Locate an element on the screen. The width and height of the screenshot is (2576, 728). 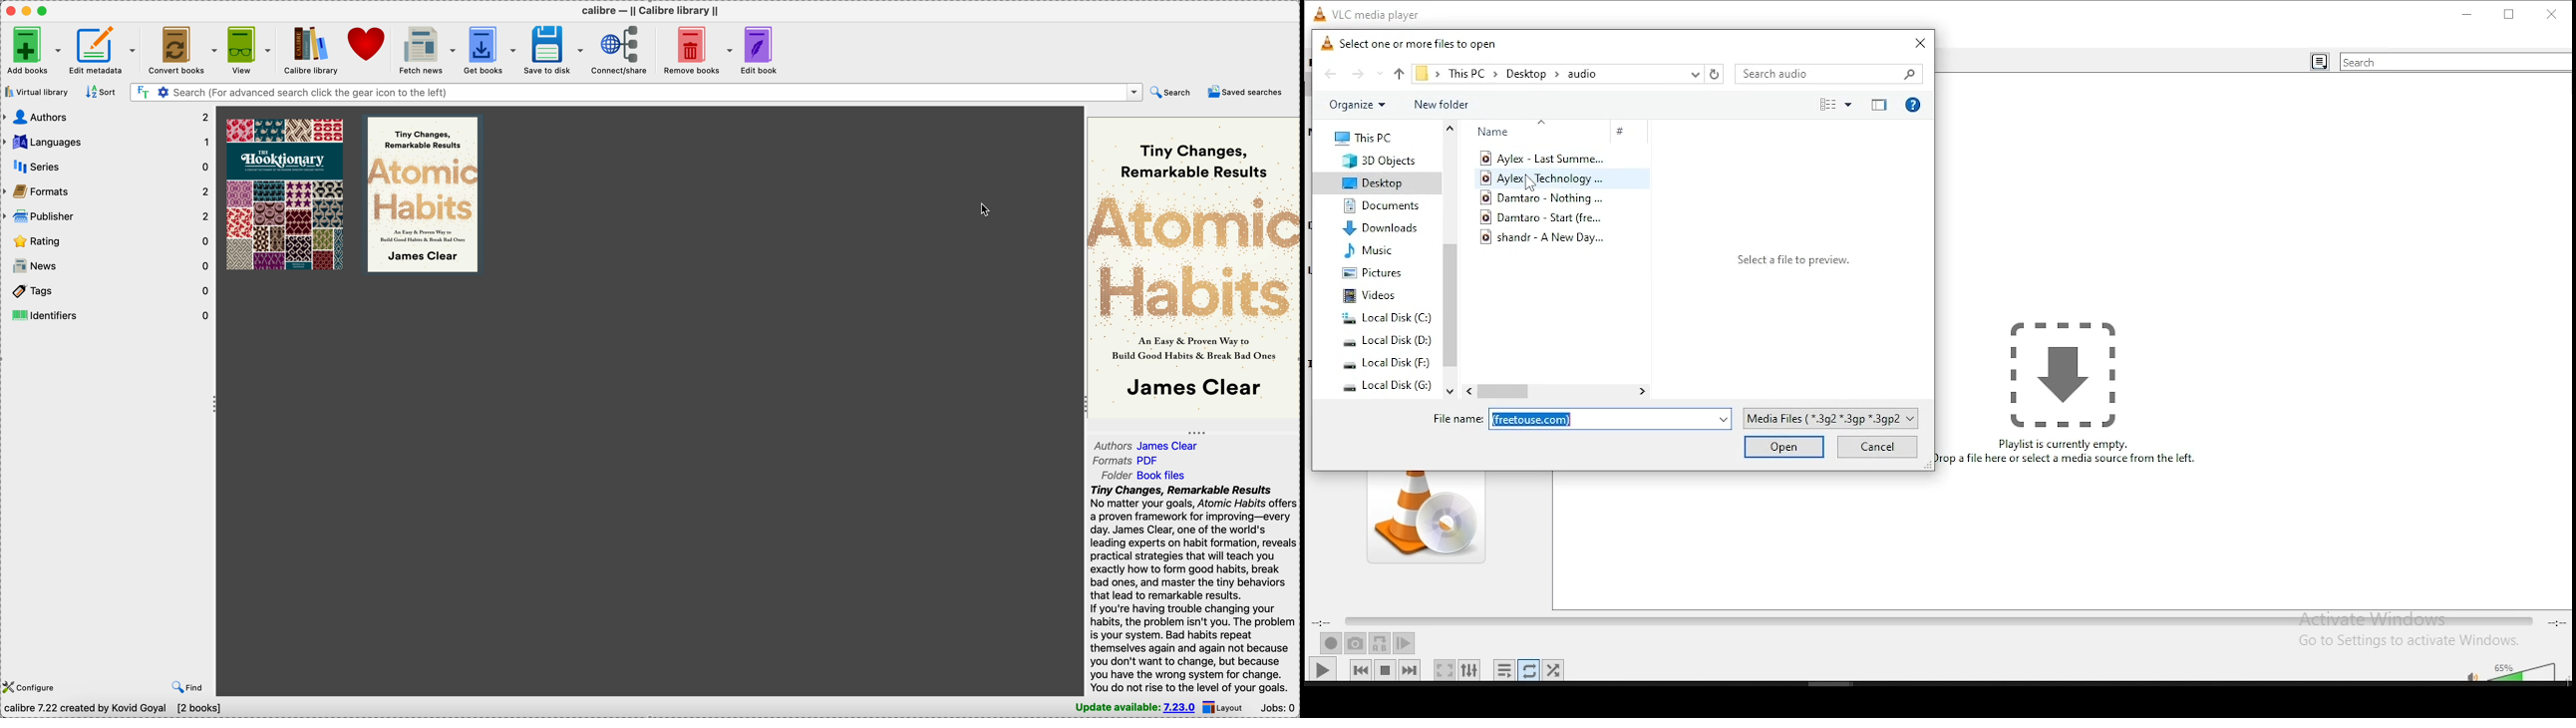
damtaro - nothing is located at coordinates (1546, 197).